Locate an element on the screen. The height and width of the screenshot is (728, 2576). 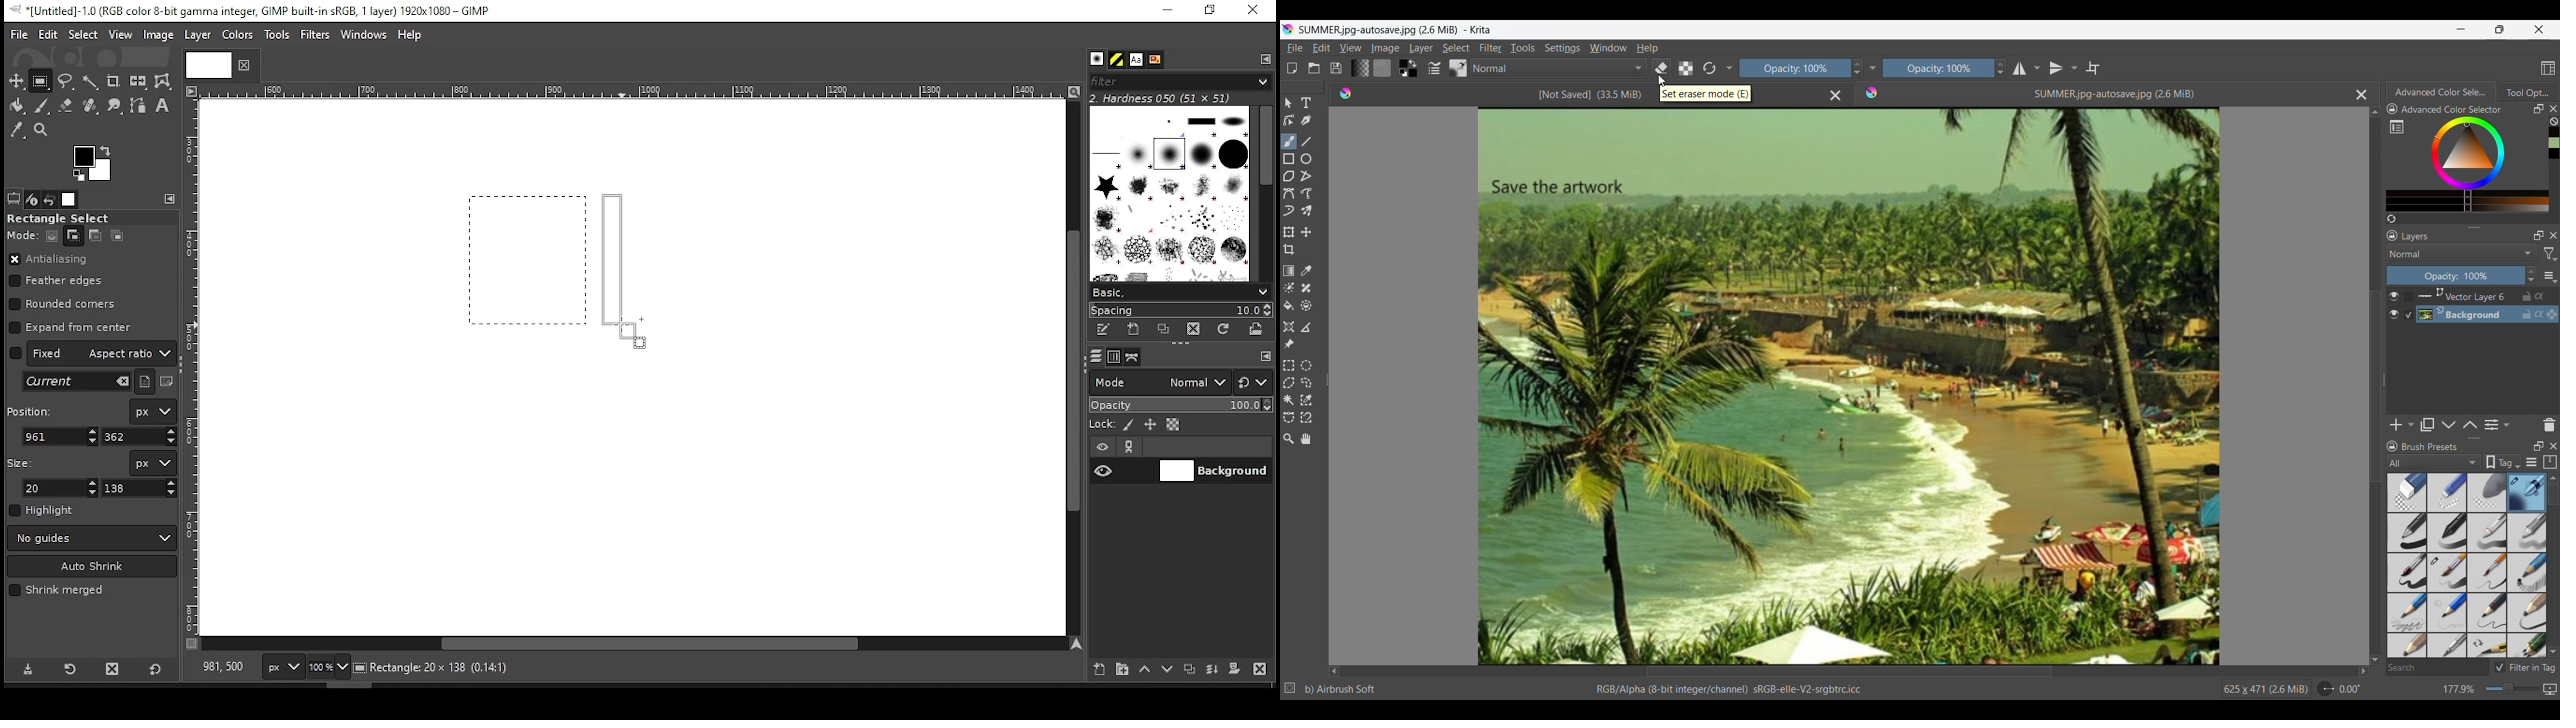
switch to other mode groups is located at coordinates (1252, 384).